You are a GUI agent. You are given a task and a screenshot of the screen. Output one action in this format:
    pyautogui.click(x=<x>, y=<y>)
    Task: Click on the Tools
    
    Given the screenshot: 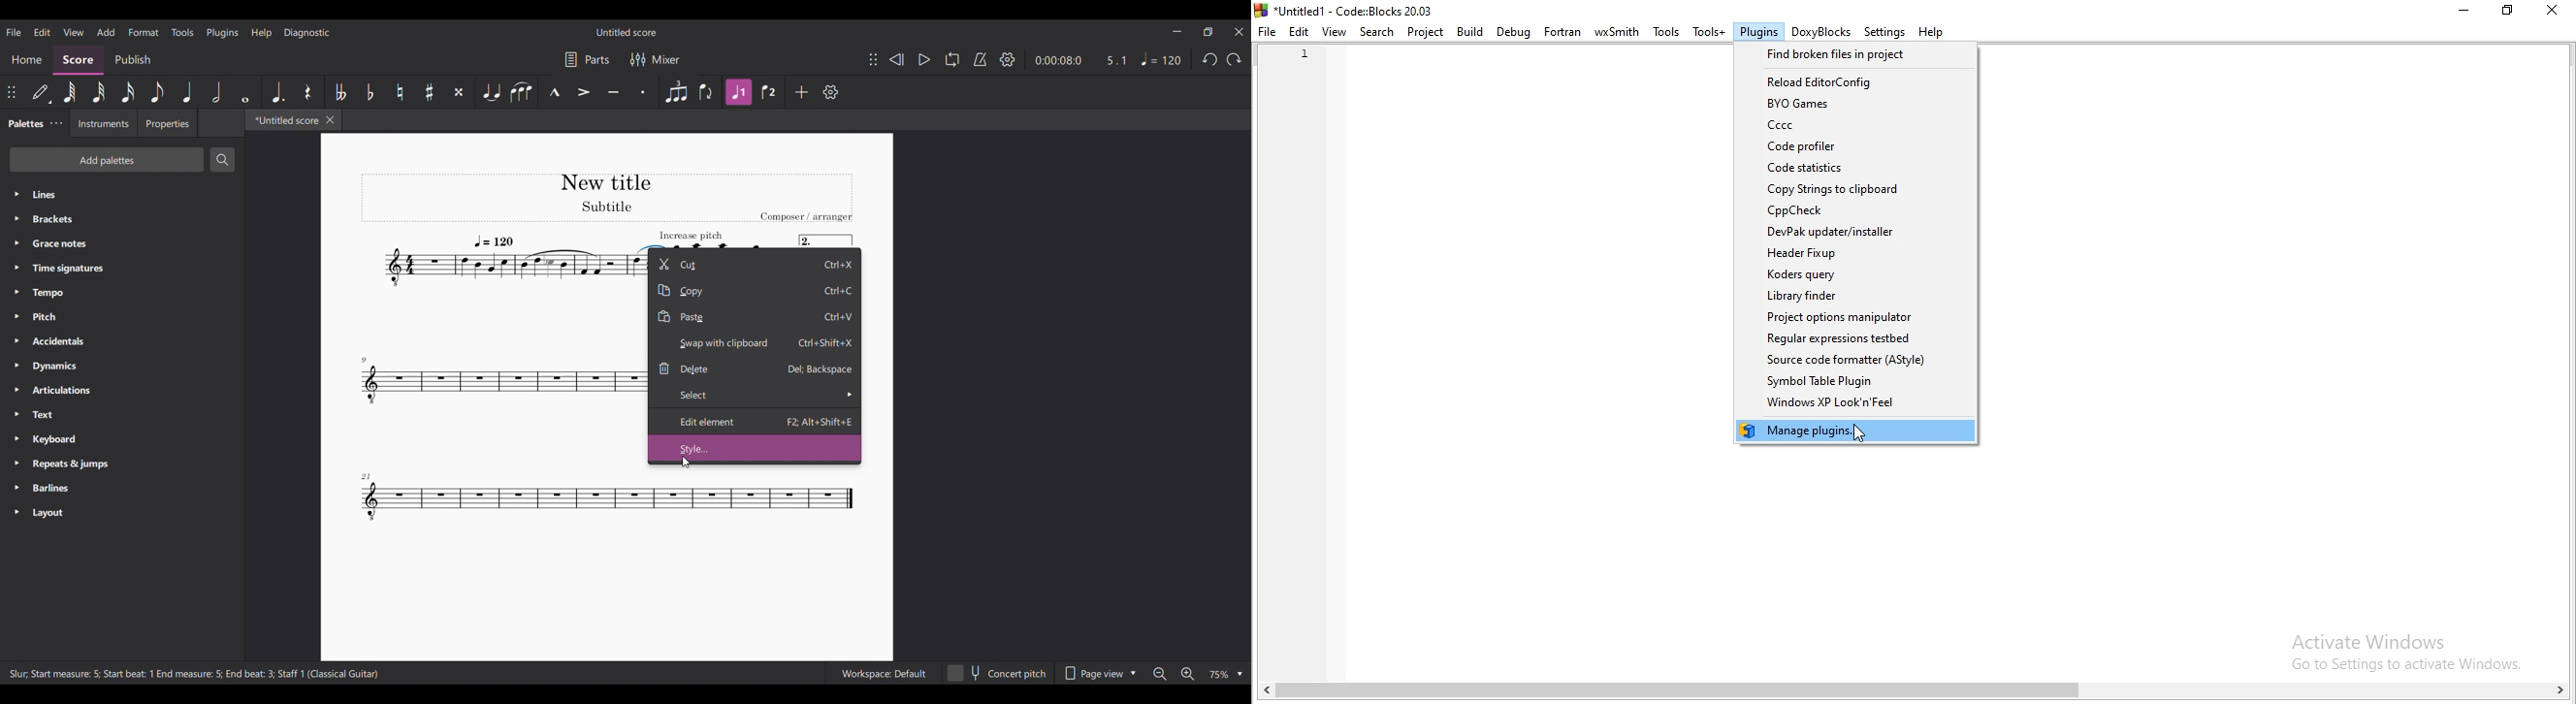 What is the action you would take?
    pyautogui.click(x=1665, y=31)
    